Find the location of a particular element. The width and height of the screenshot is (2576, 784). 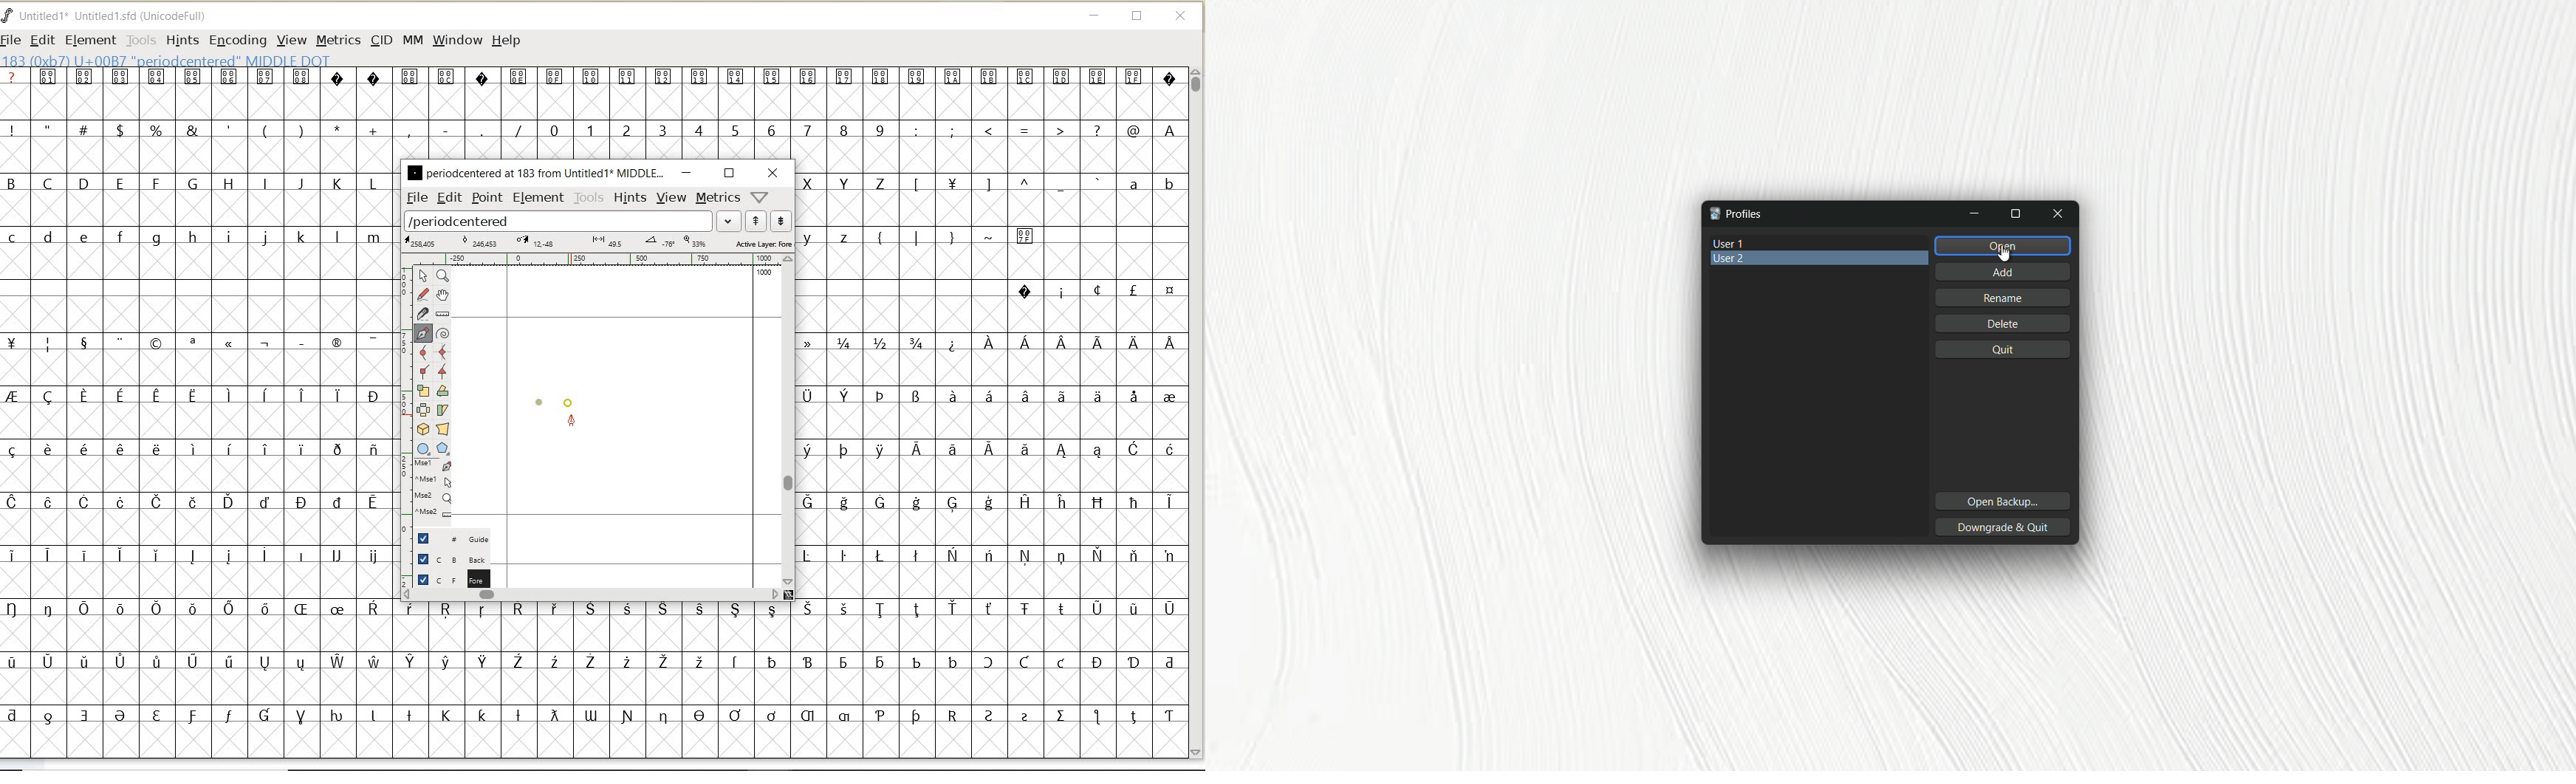

Downgrade and quit is located at coordinates (2005, 526).